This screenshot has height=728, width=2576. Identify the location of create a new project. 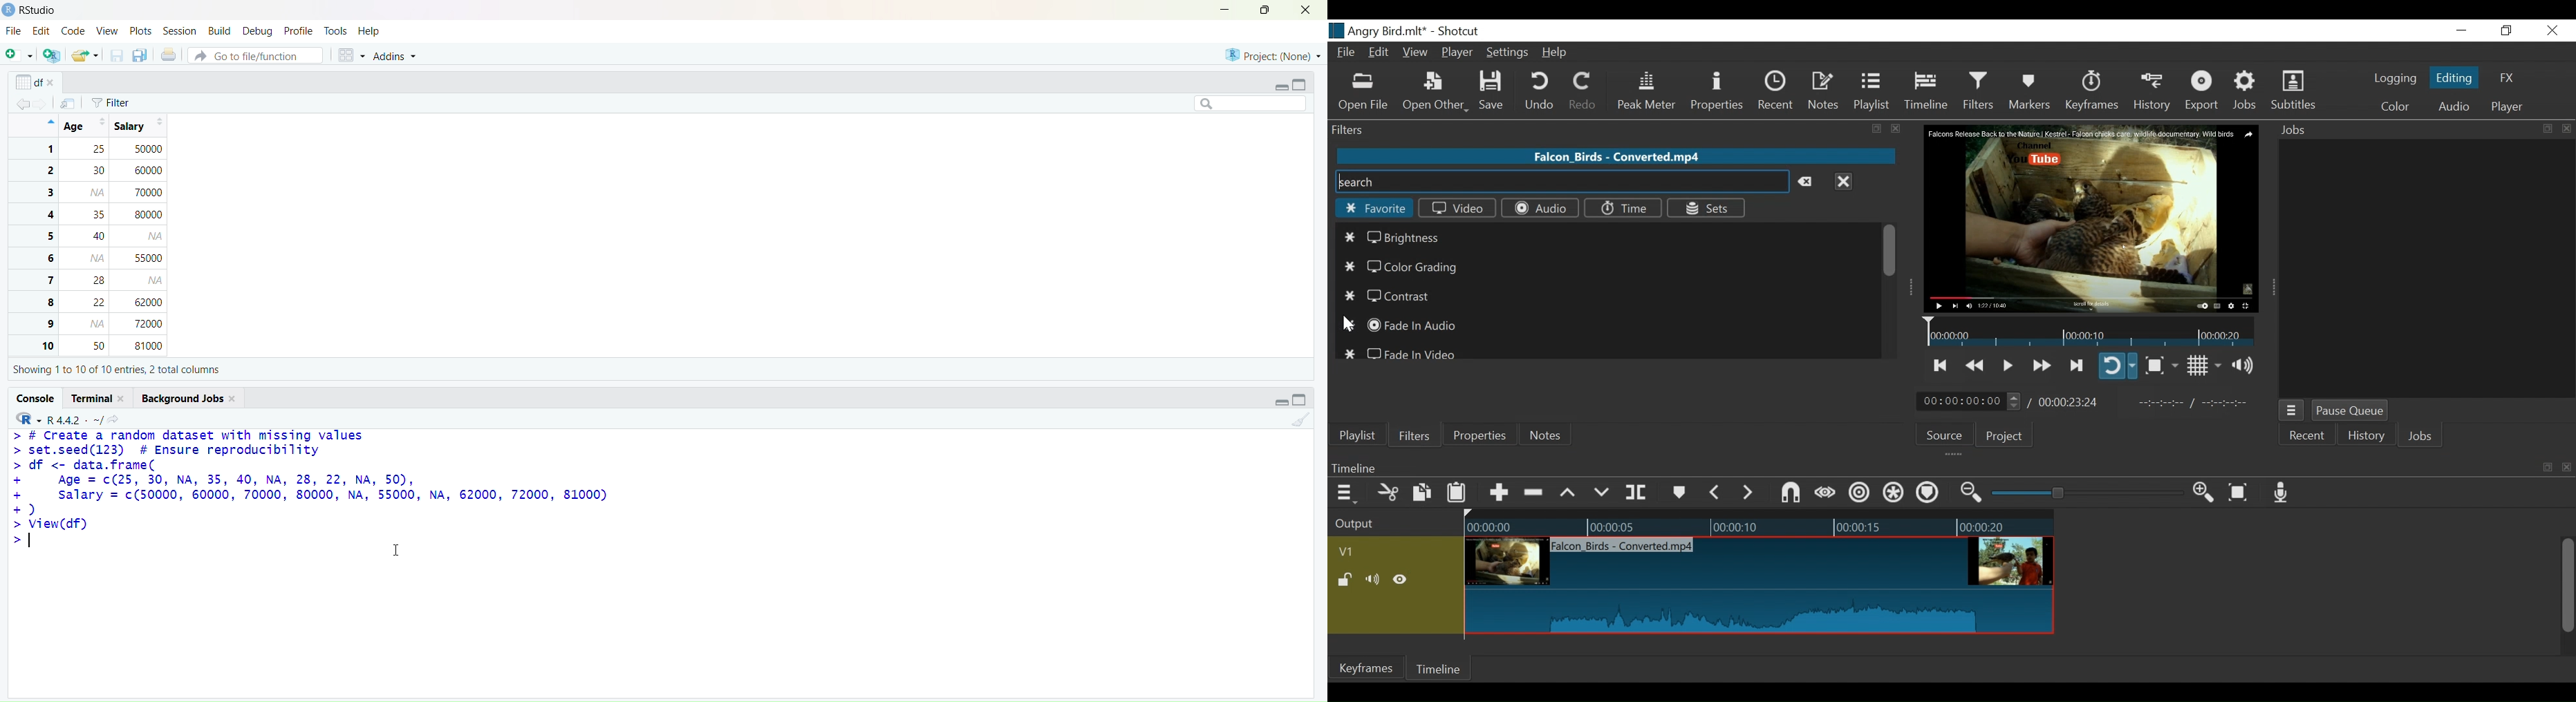
(51, 56).